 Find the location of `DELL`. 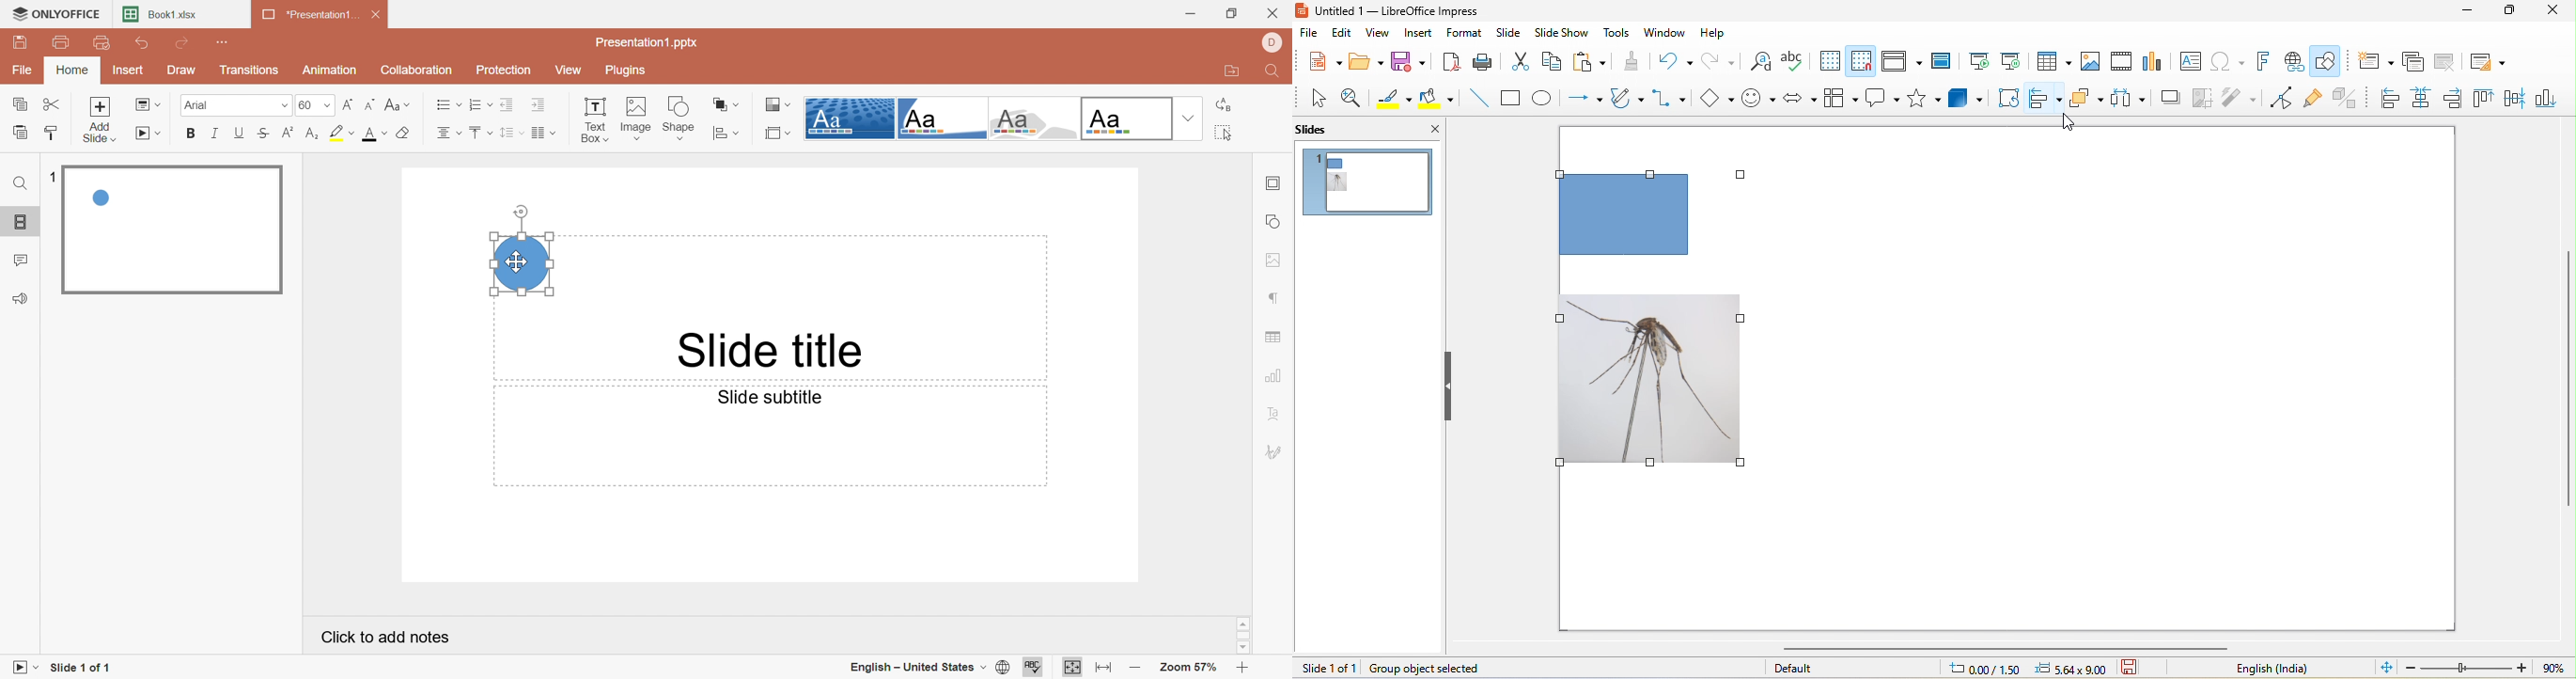

DELL is located at coordinates (1273, 42).